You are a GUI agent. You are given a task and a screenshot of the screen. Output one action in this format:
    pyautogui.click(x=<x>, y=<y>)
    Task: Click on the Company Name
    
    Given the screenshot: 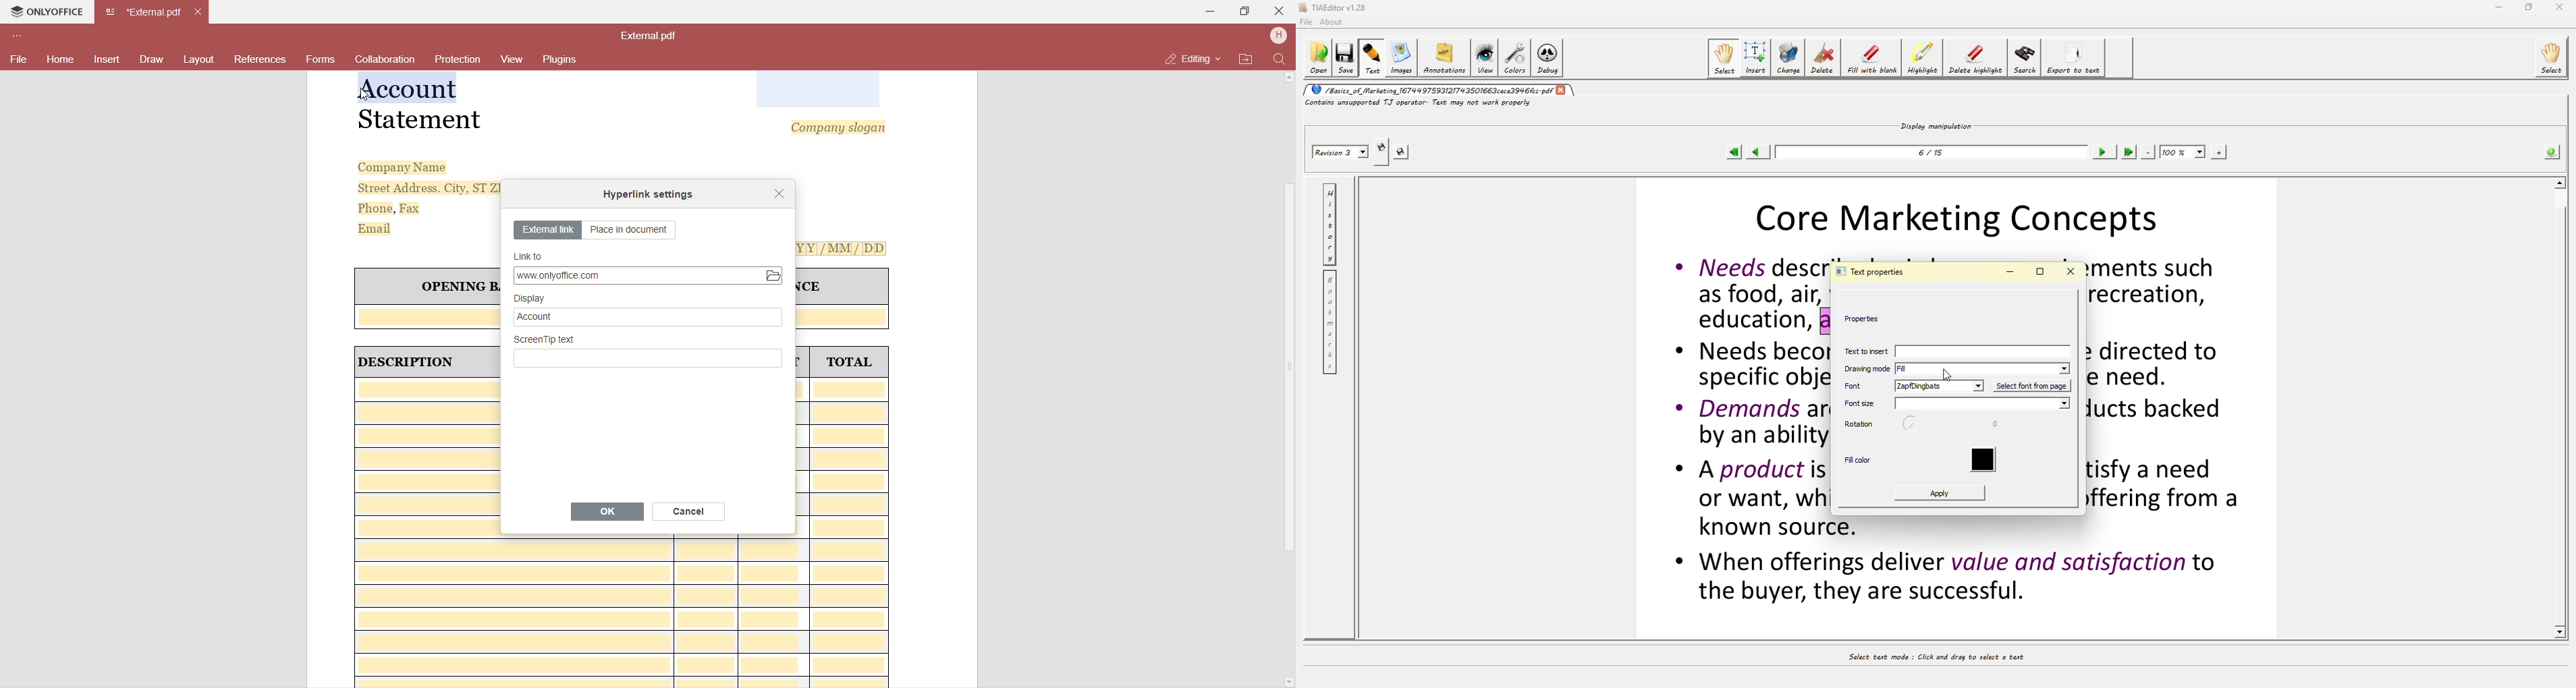 What is the action you would take?
    pyautogui.click(x=403, y=167)
    